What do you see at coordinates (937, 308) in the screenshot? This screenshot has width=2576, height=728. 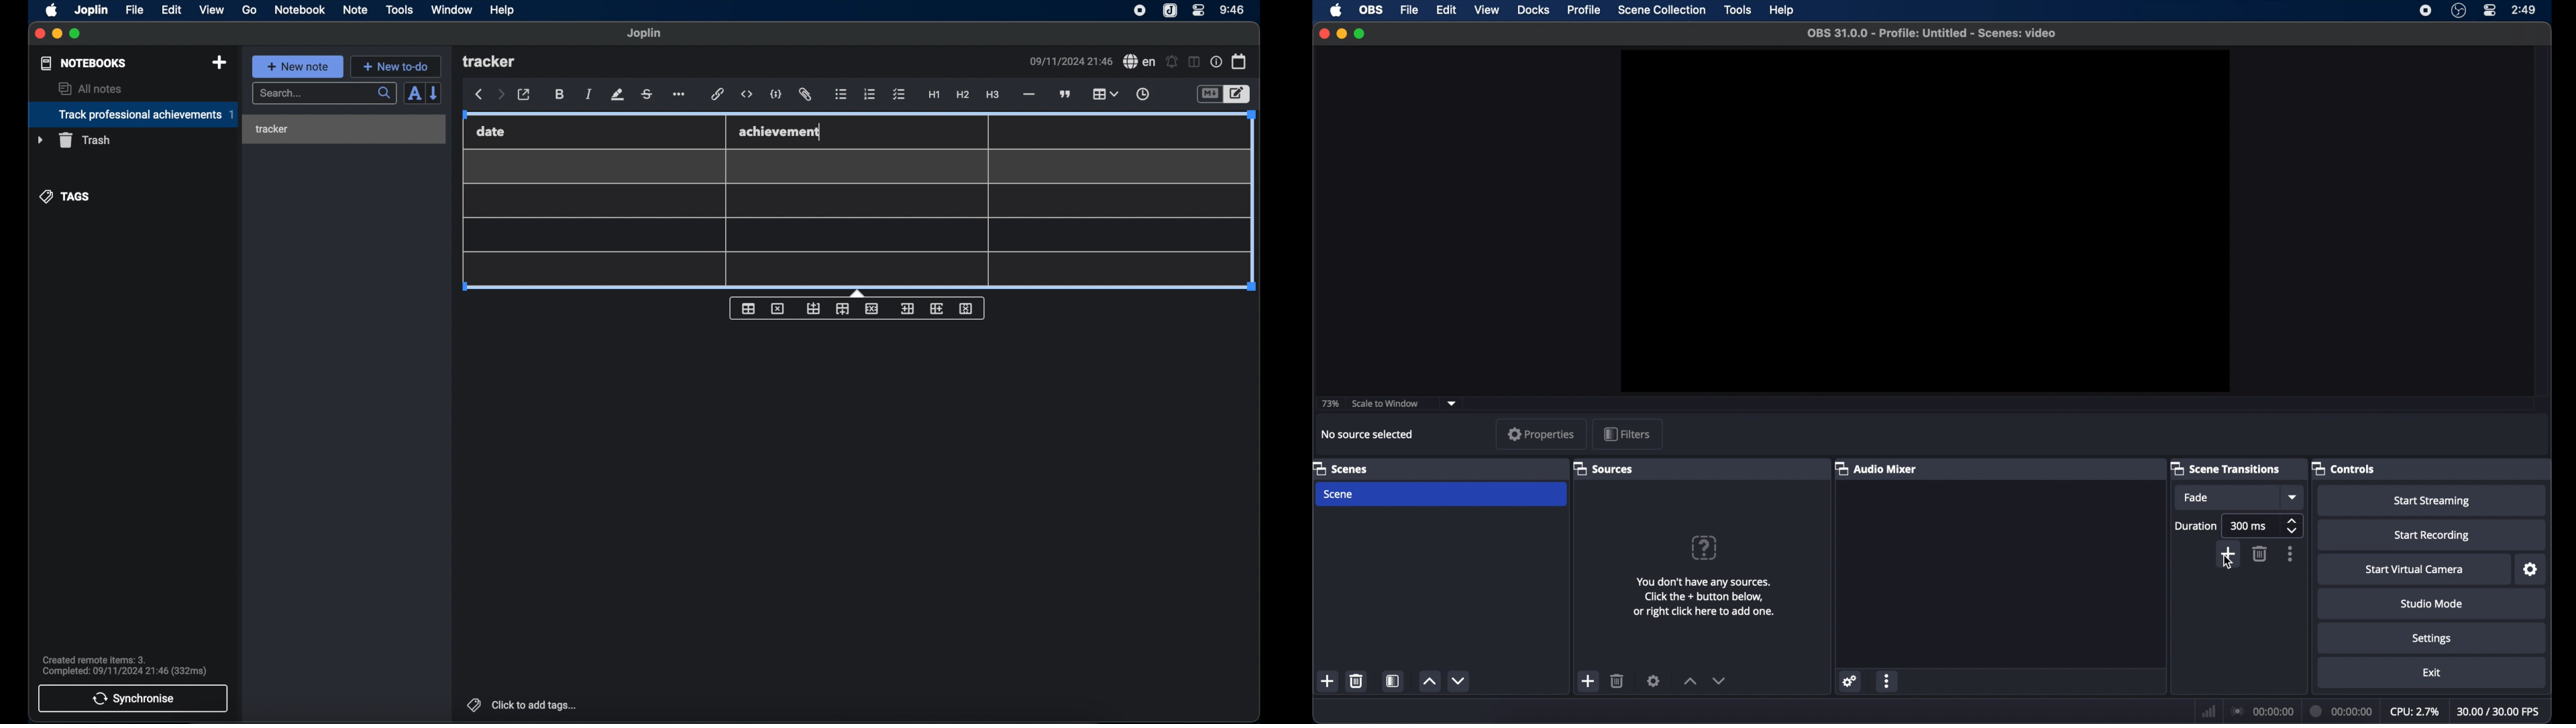 I see `insert column after` at bounding box center [937, 308].